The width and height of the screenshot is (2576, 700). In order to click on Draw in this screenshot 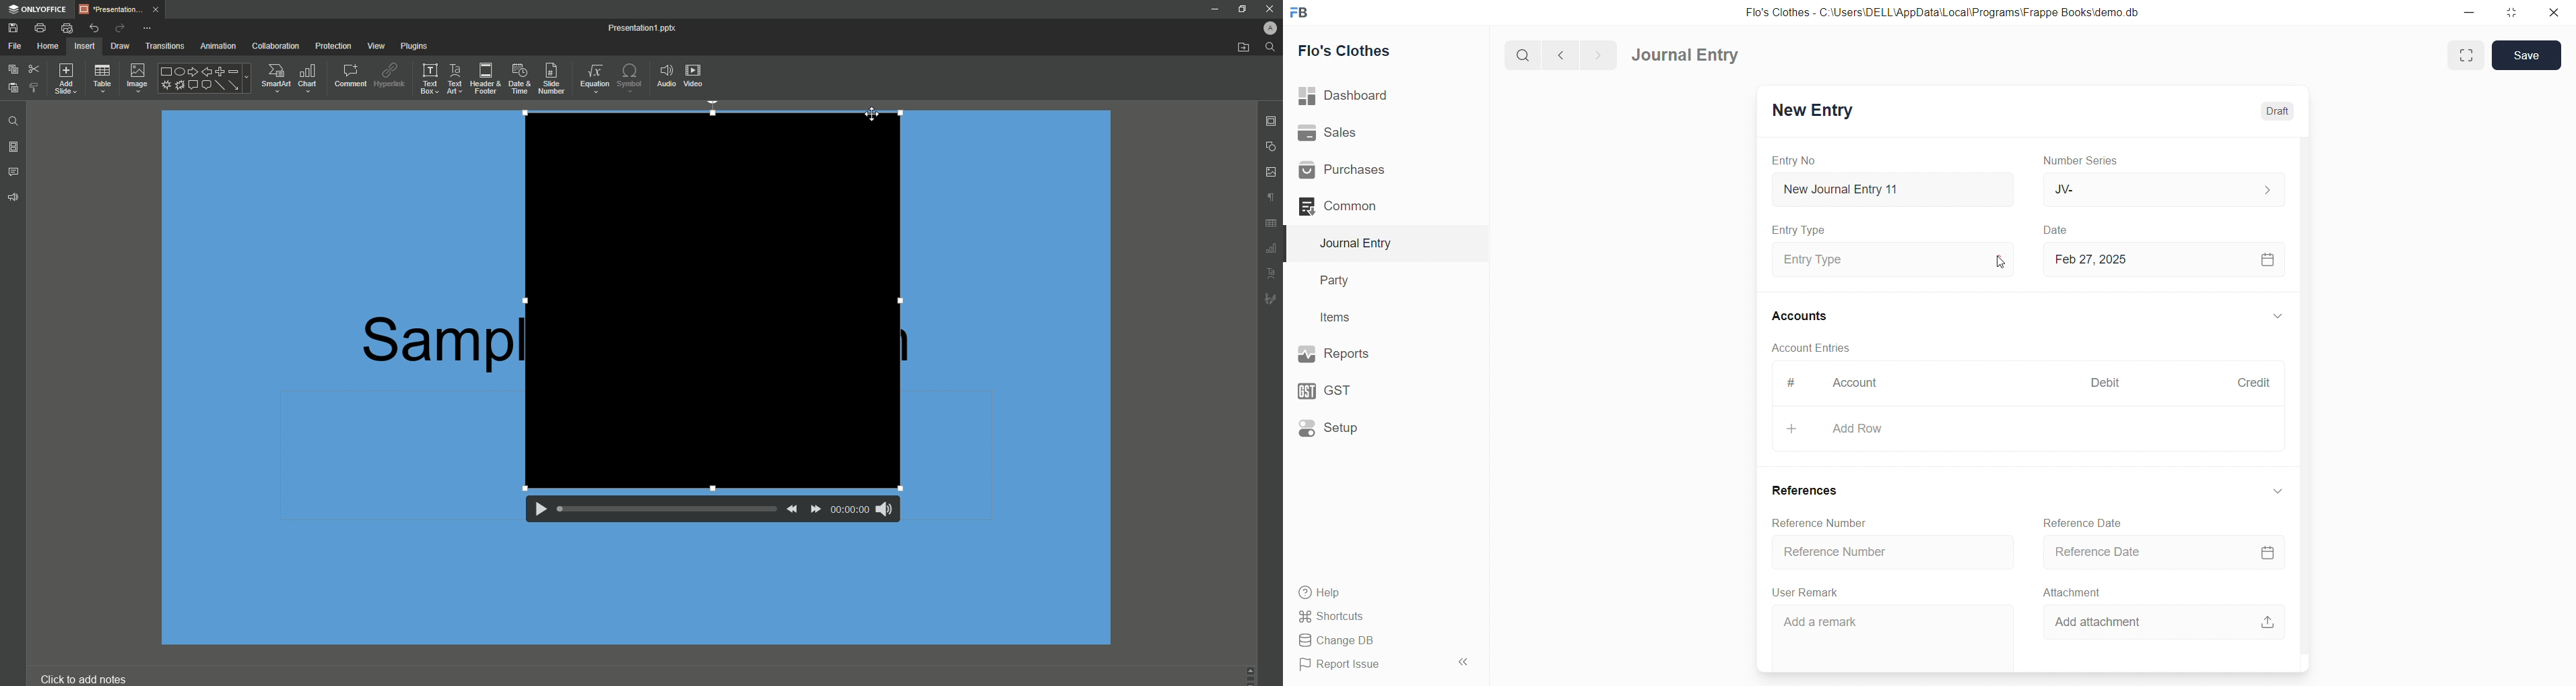, I will do `click(122, 46)`.